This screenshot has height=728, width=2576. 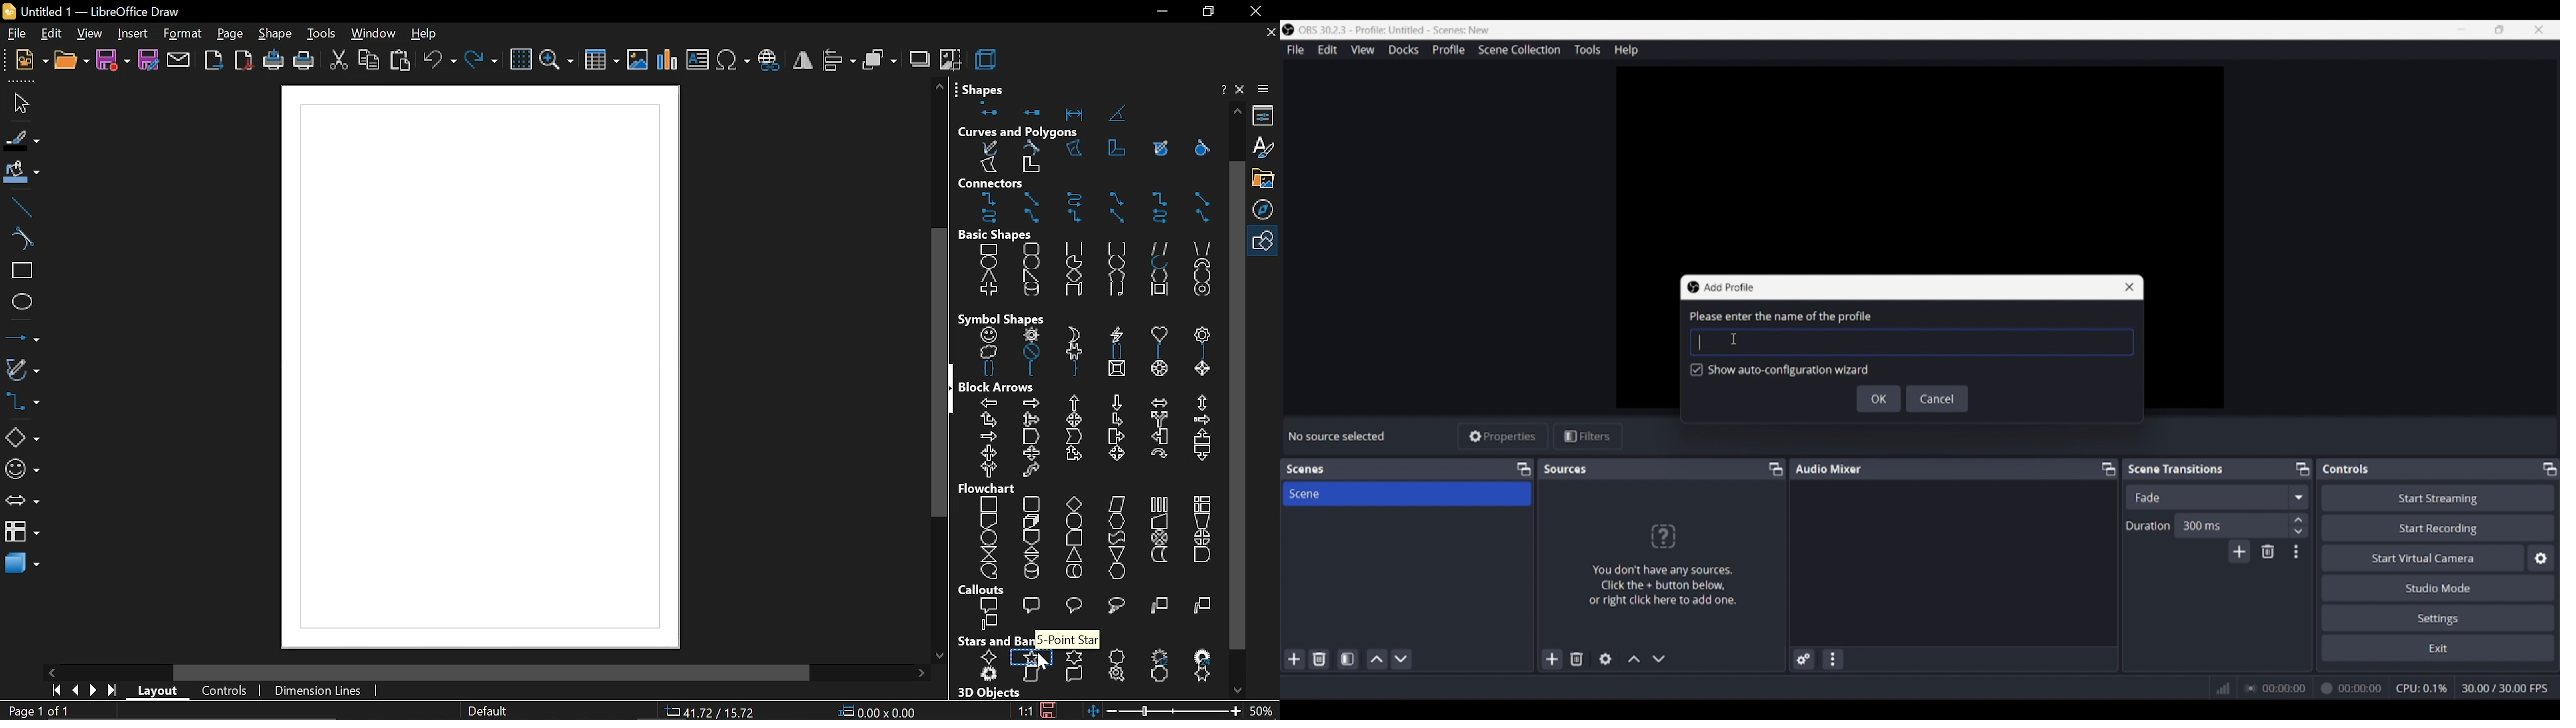 What do you see at coordinates (1779, 317) in the screenshot?
I see `Indicates text box to enter profile name` at bounding box center [1779, 317].